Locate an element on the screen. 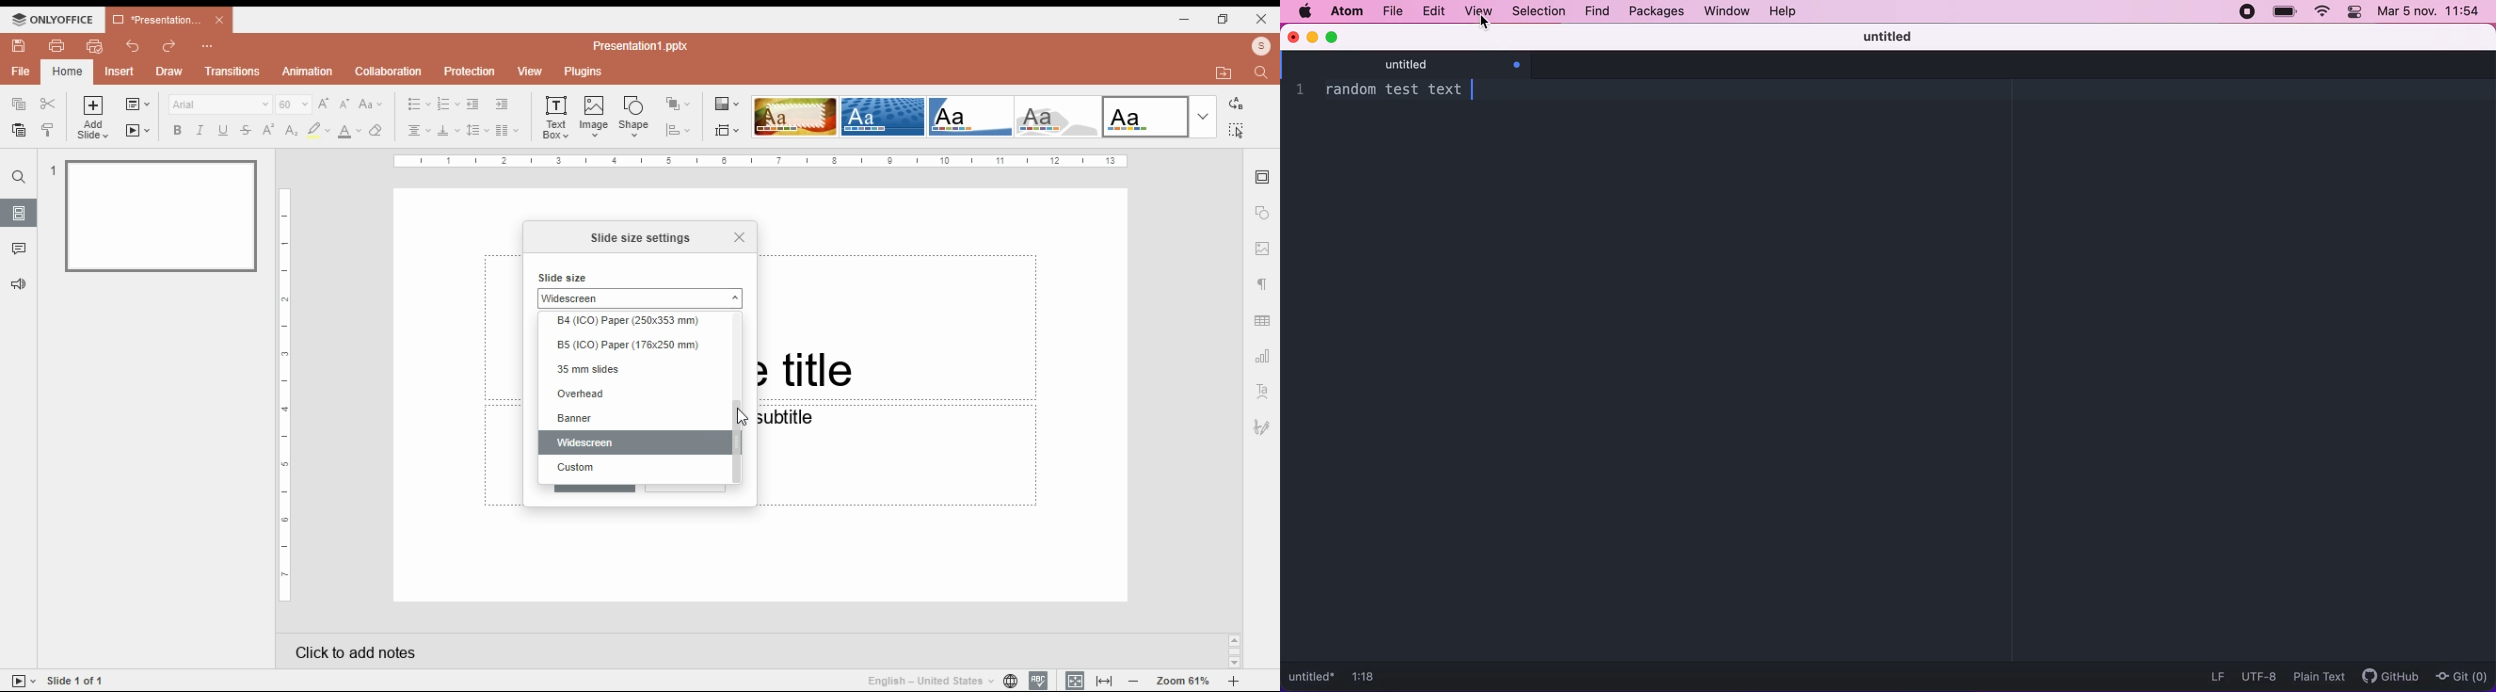 The height and width of the screenshot is (700, 2520). slide 1 is located at coordinates (154, 214).